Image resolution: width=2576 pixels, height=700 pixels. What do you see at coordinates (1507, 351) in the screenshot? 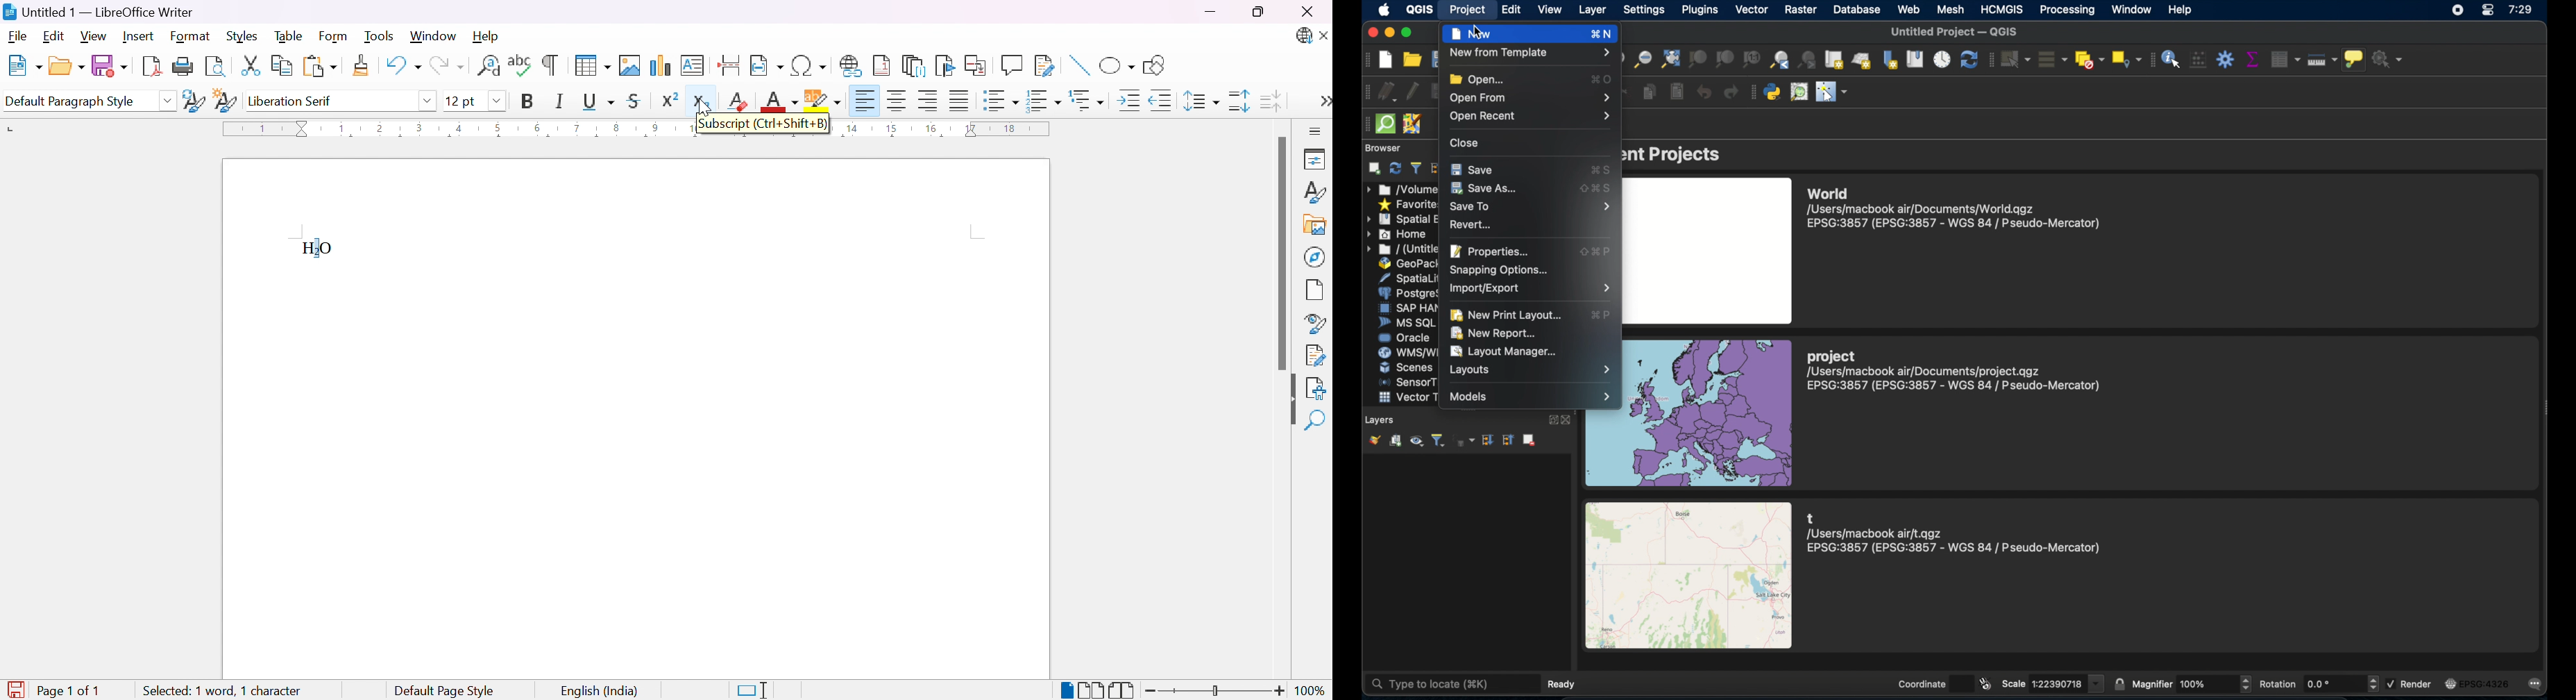
I see `layout manager` at bounding box center [1507, 351].